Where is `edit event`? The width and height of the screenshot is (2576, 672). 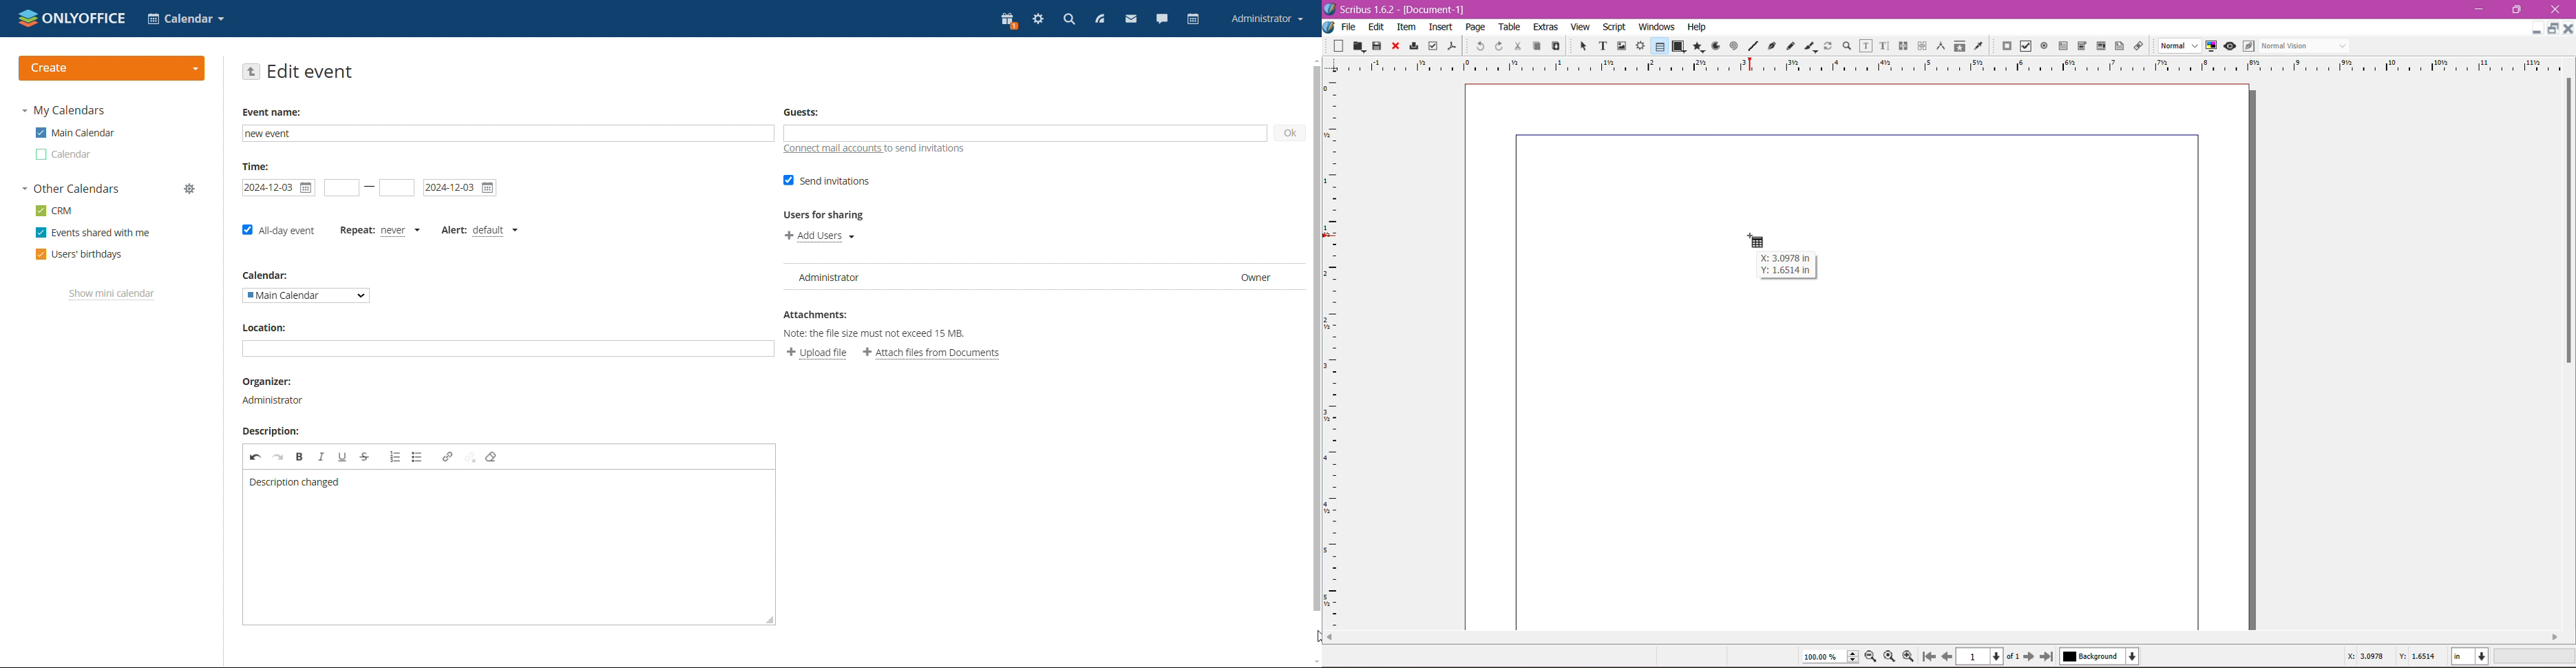 edit event is located at coordinates (310, 72).